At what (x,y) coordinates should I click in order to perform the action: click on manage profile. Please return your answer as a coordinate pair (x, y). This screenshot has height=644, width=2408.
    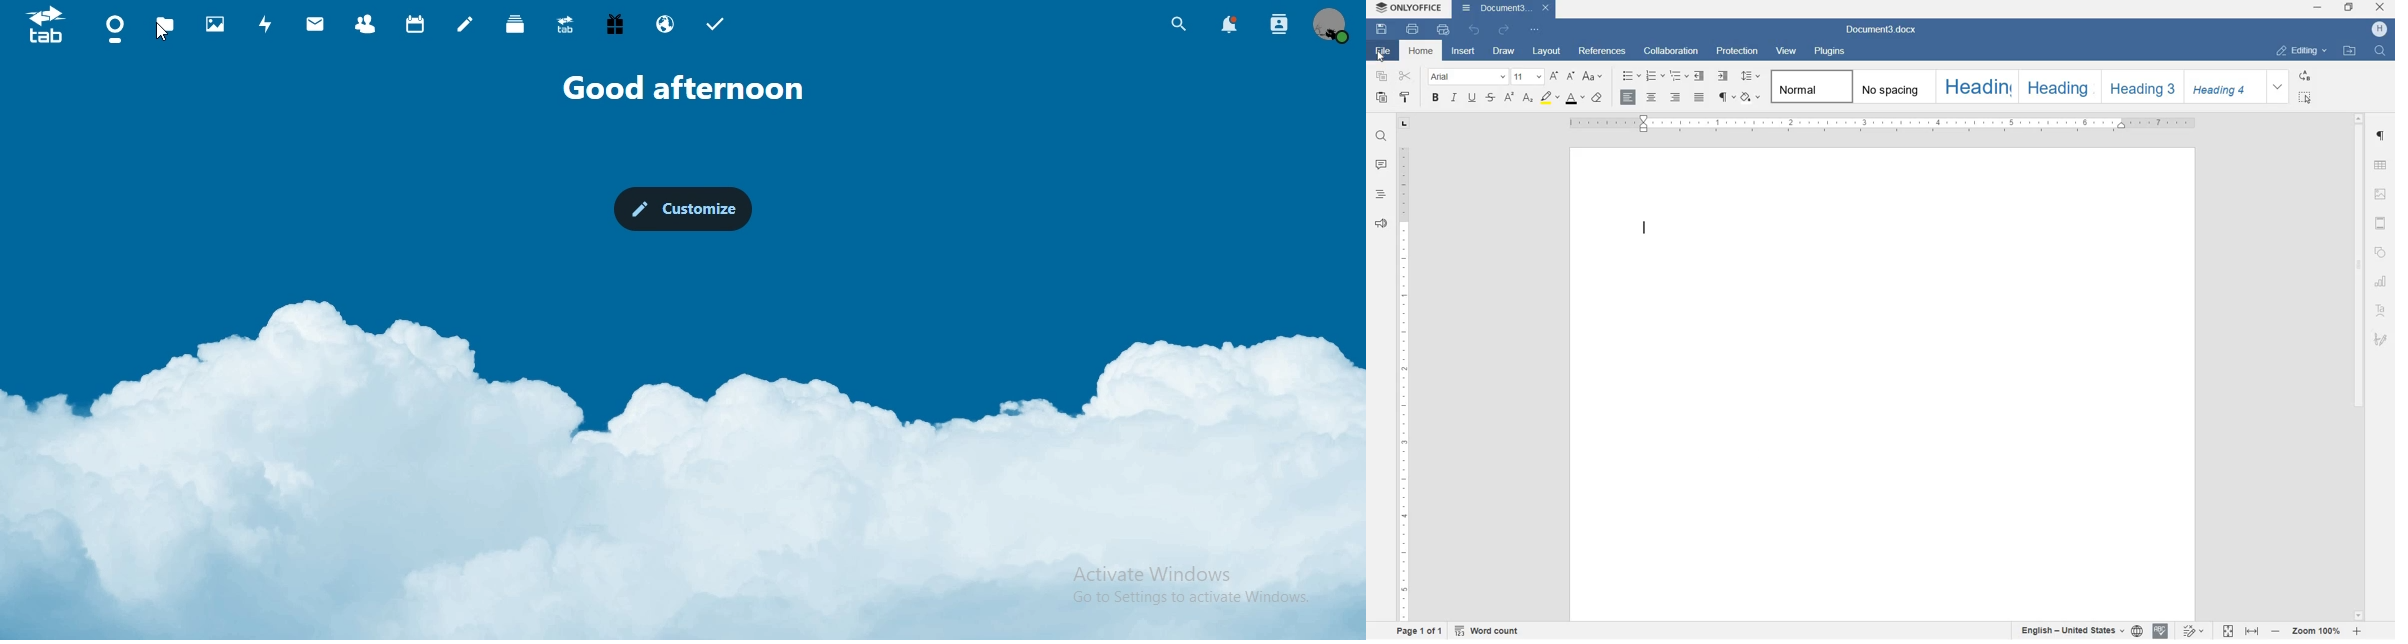
    Looking at the image, I should click on (1331, 27).